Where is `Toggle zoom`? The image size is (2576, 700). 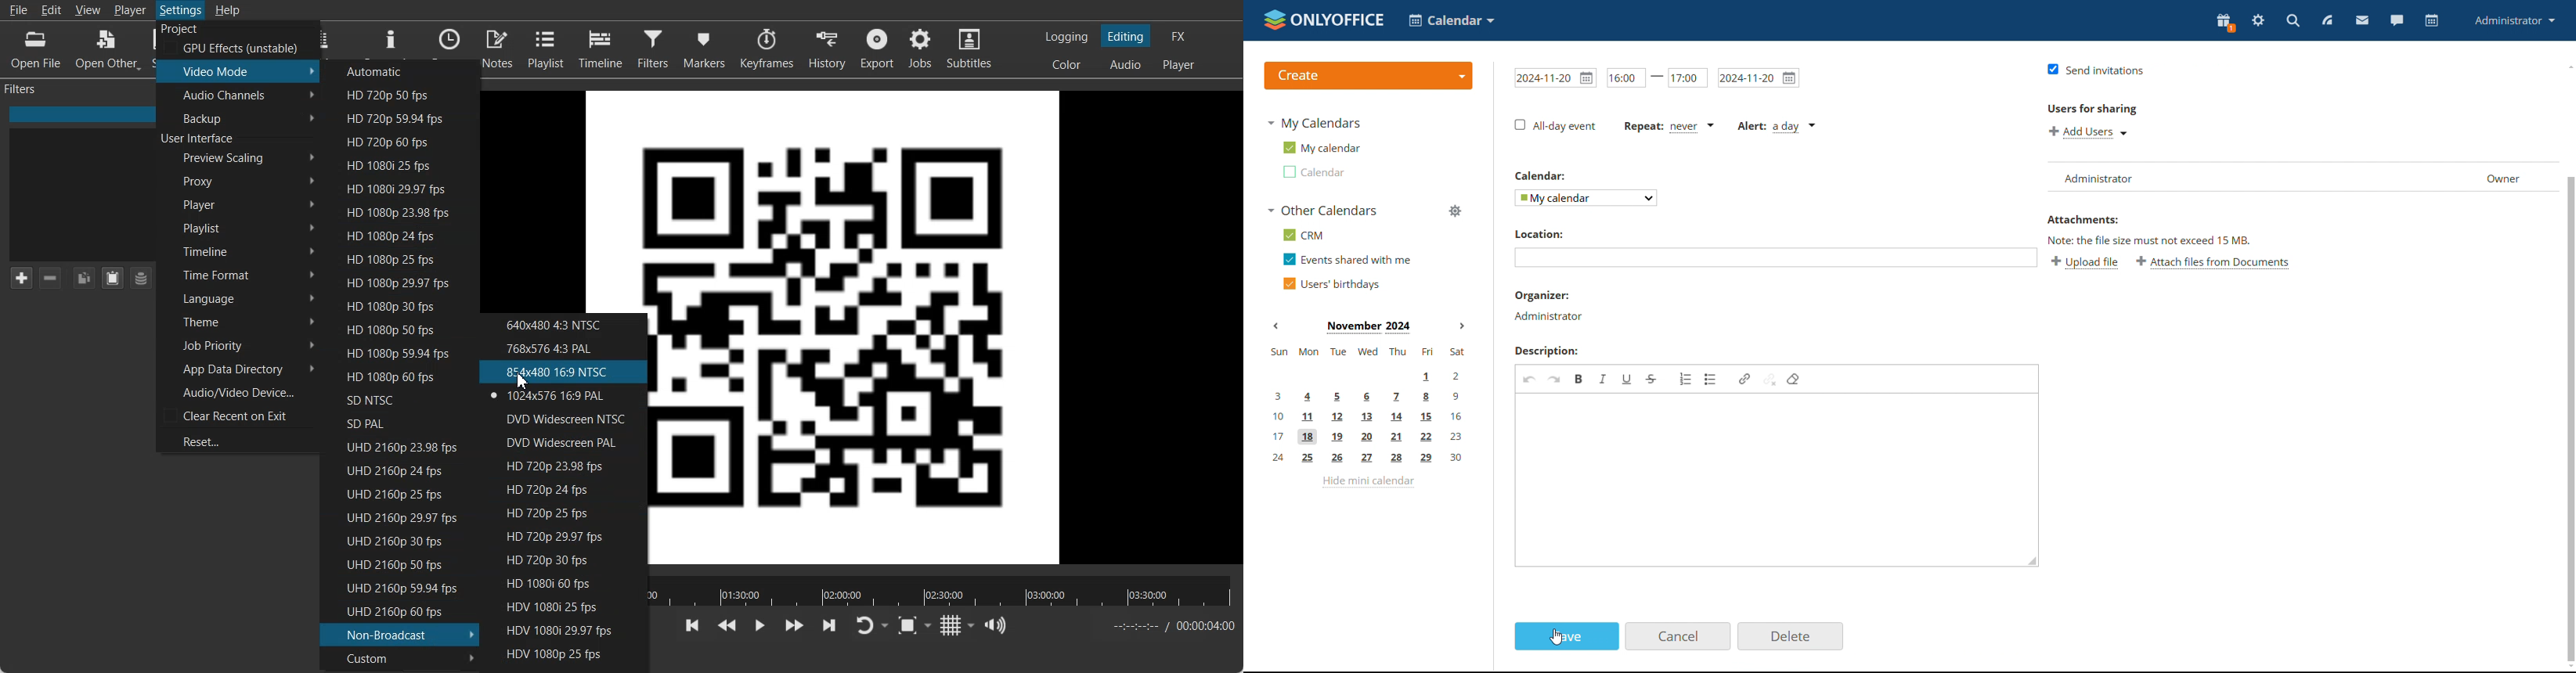 Toggle zoom is located at coordinates (915, 625).